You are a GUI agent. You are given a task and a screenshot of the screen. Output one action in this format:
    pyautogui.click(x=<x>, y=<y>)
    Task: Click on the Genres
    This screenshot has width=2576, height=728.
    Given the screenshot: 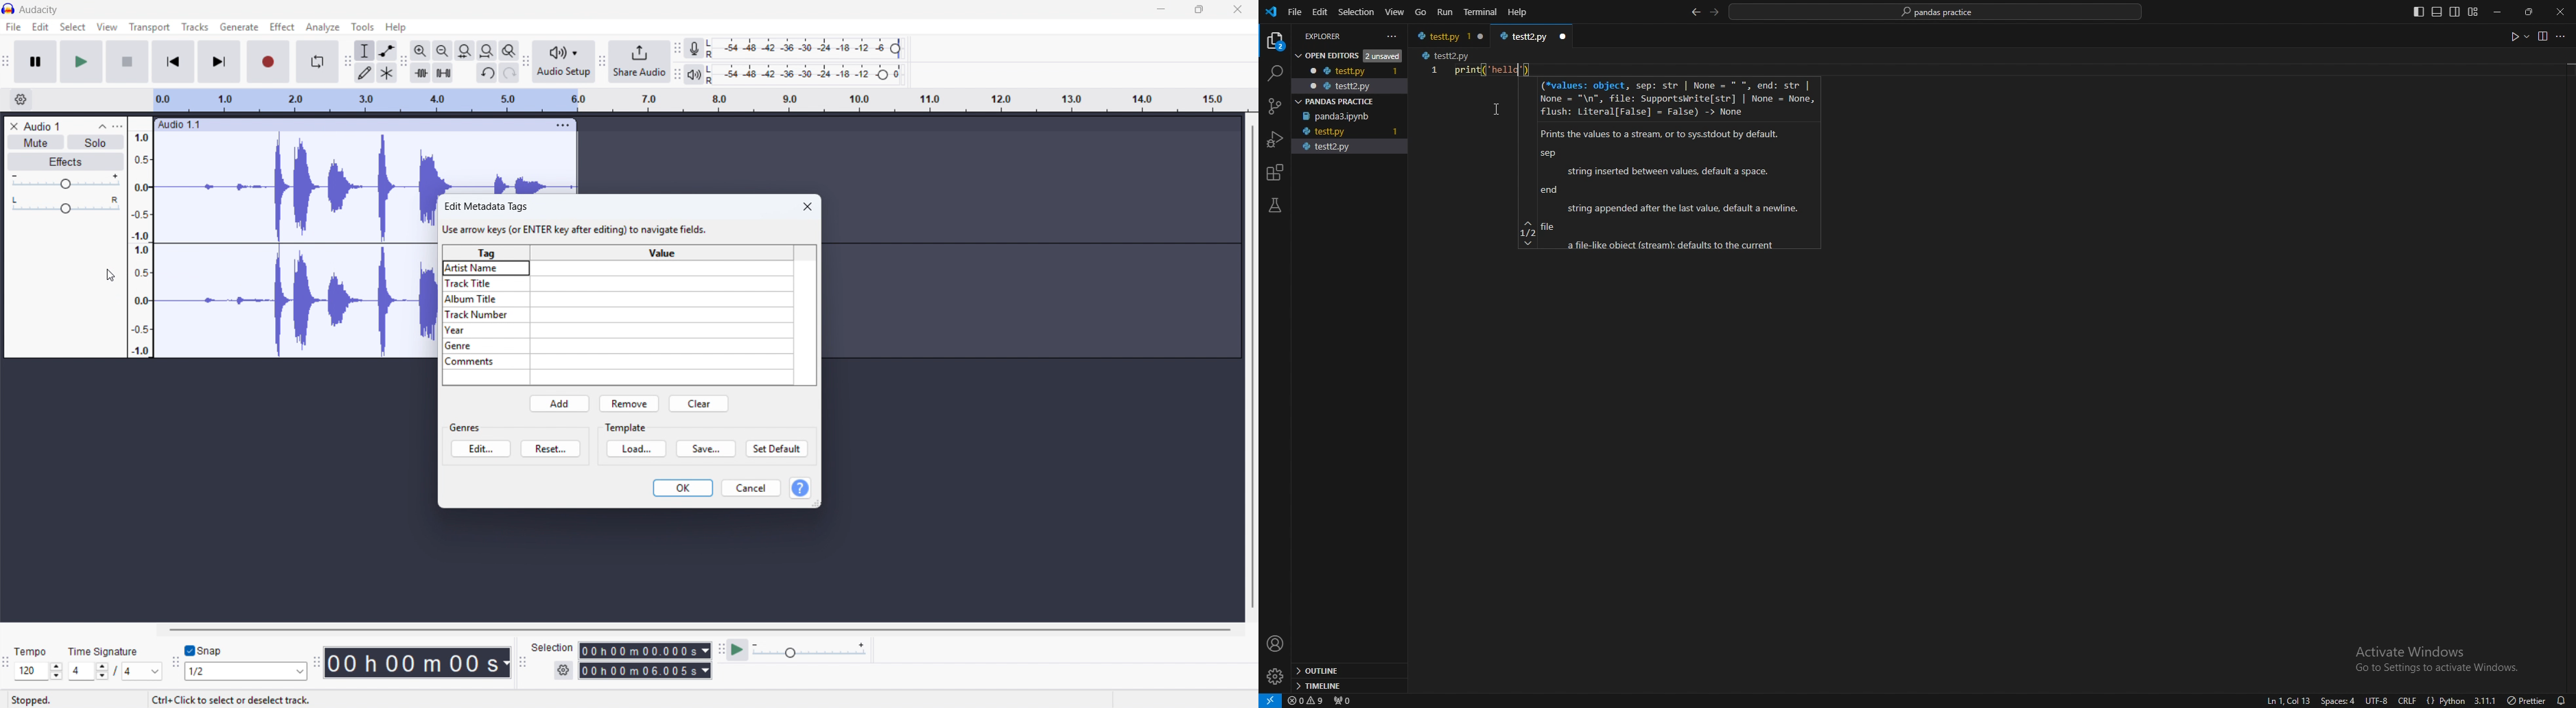 What is the action you would take?
    pyautogui.click(x=663, y=252)
    